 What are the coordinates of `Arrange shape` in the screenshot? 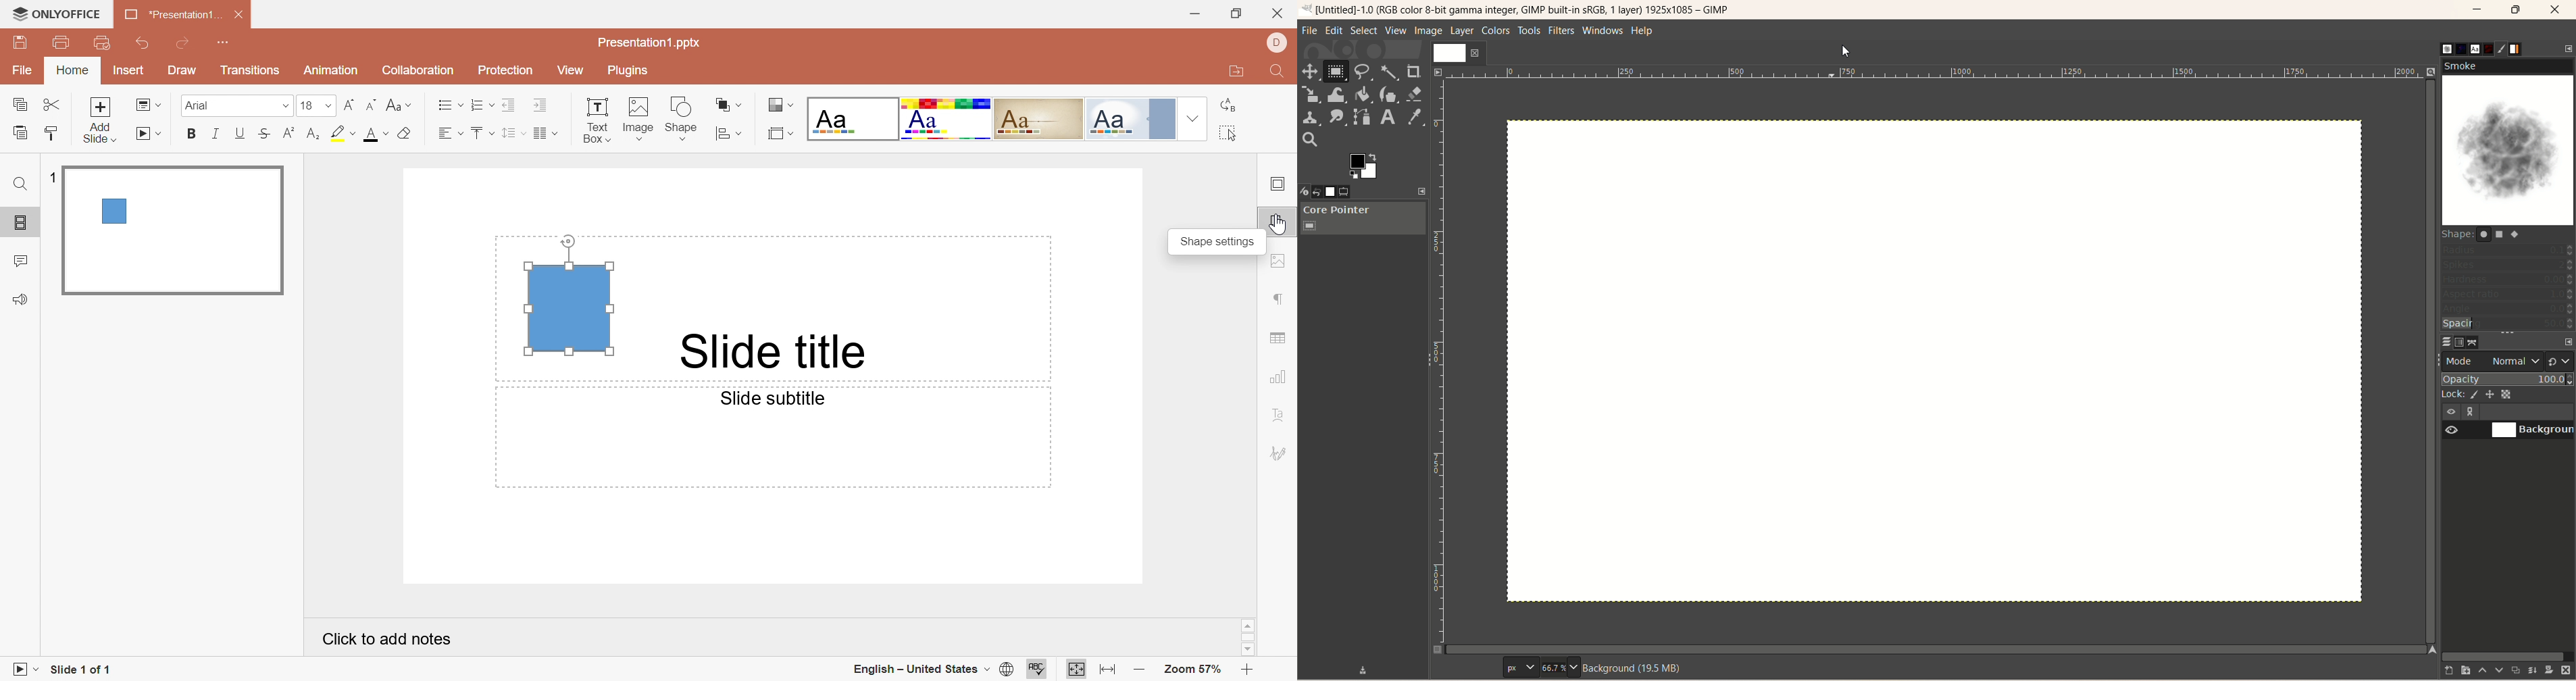 It's located at (730, 103).